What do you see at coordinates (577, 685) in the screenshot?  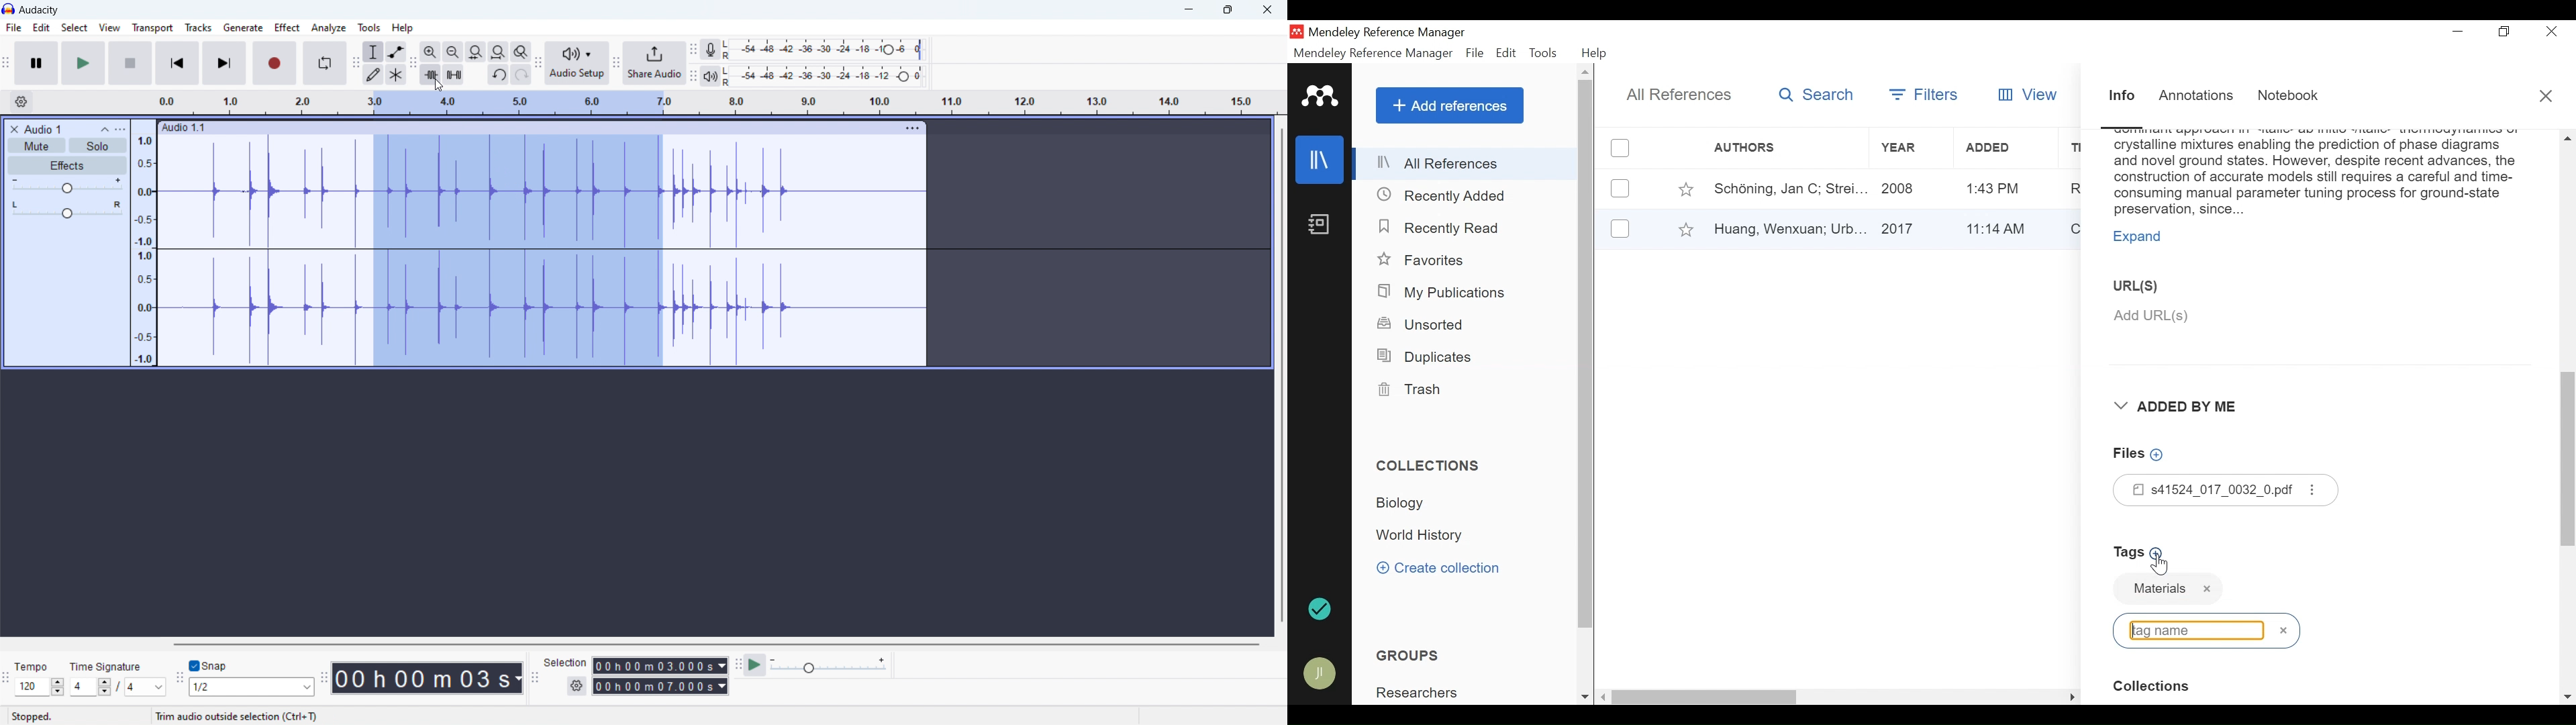 I see `settings` at bounding box center [577, 685].